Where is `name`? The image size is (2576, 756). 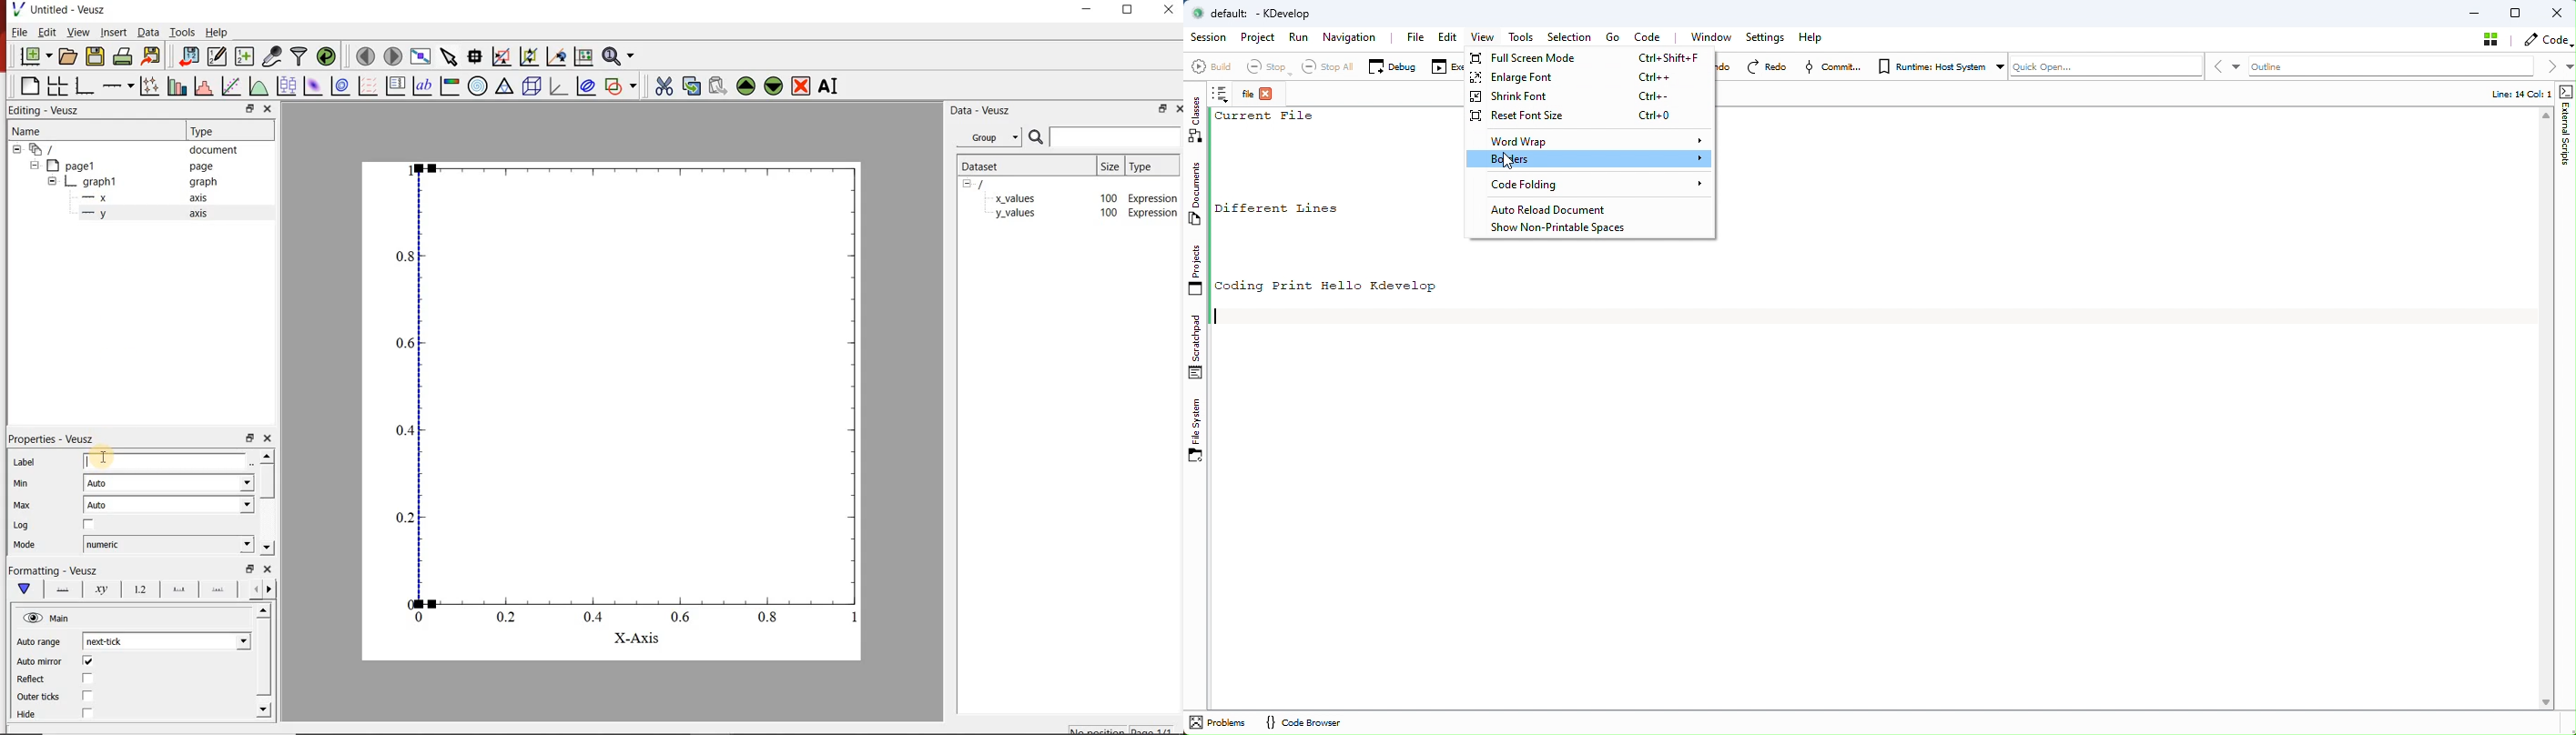
name is located at coordinates (28, 132).